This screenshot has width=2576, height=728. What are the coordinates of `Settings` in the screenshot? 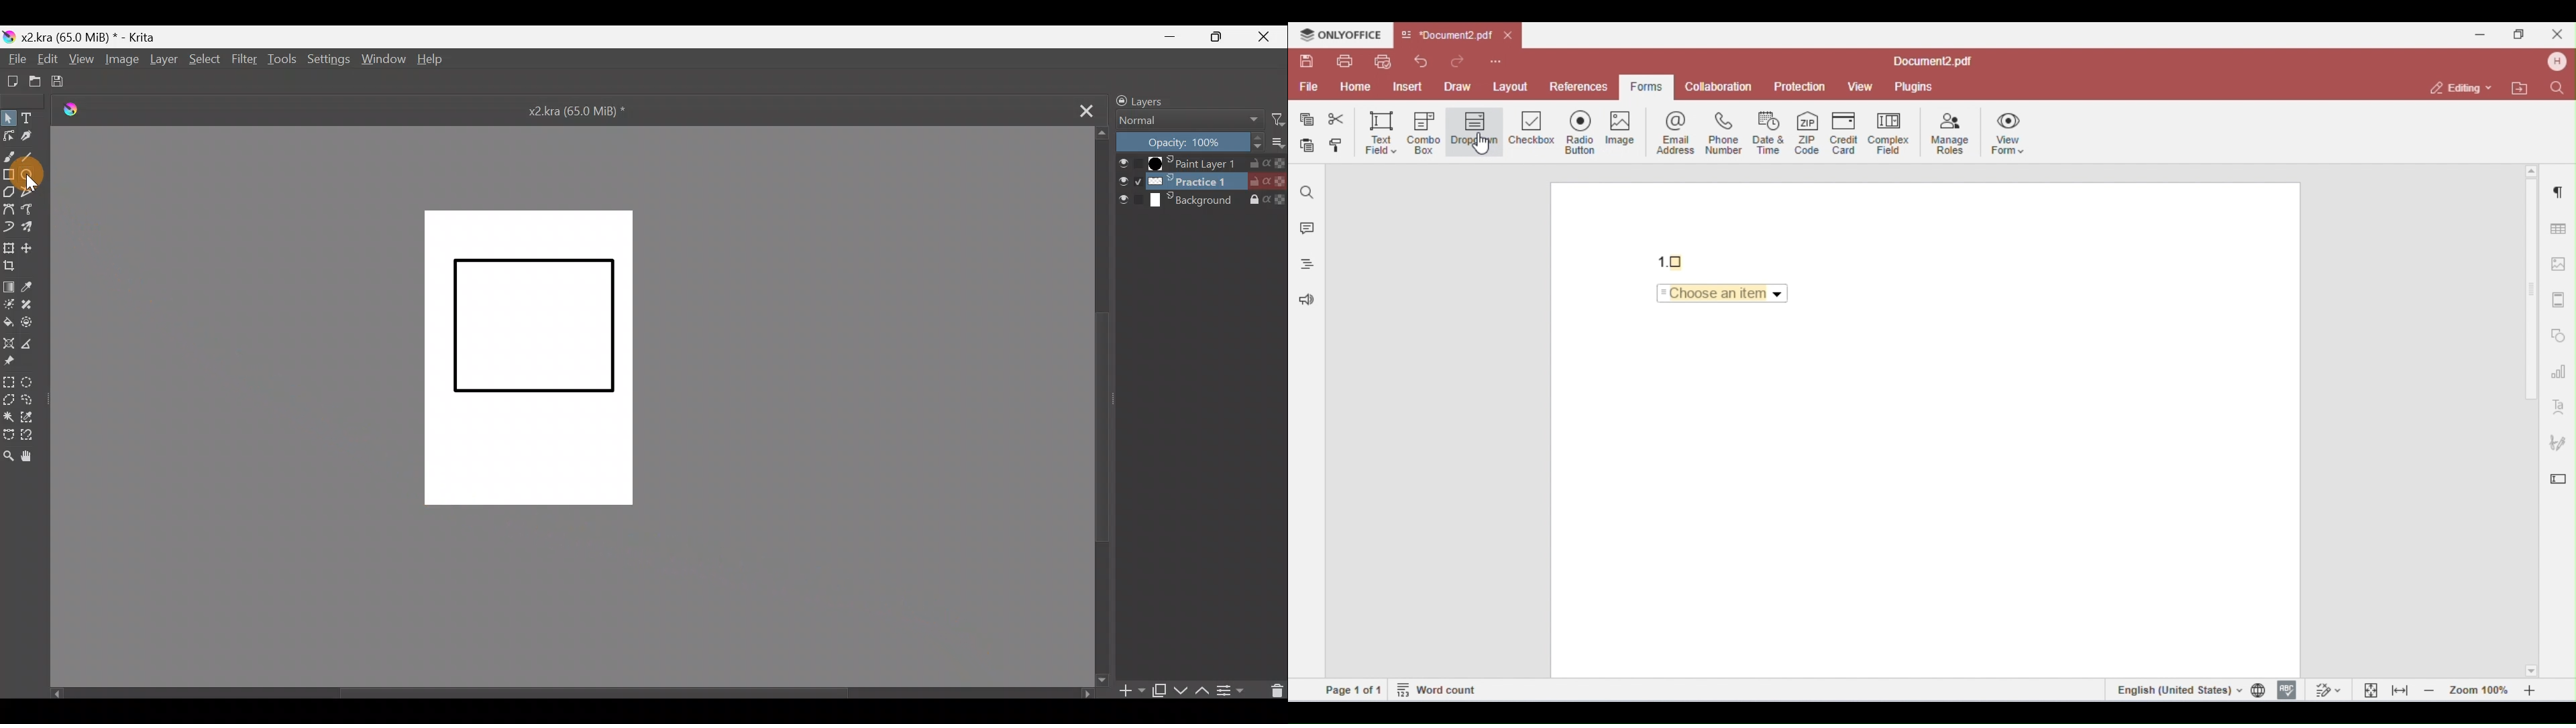 It's located at (329, 61).